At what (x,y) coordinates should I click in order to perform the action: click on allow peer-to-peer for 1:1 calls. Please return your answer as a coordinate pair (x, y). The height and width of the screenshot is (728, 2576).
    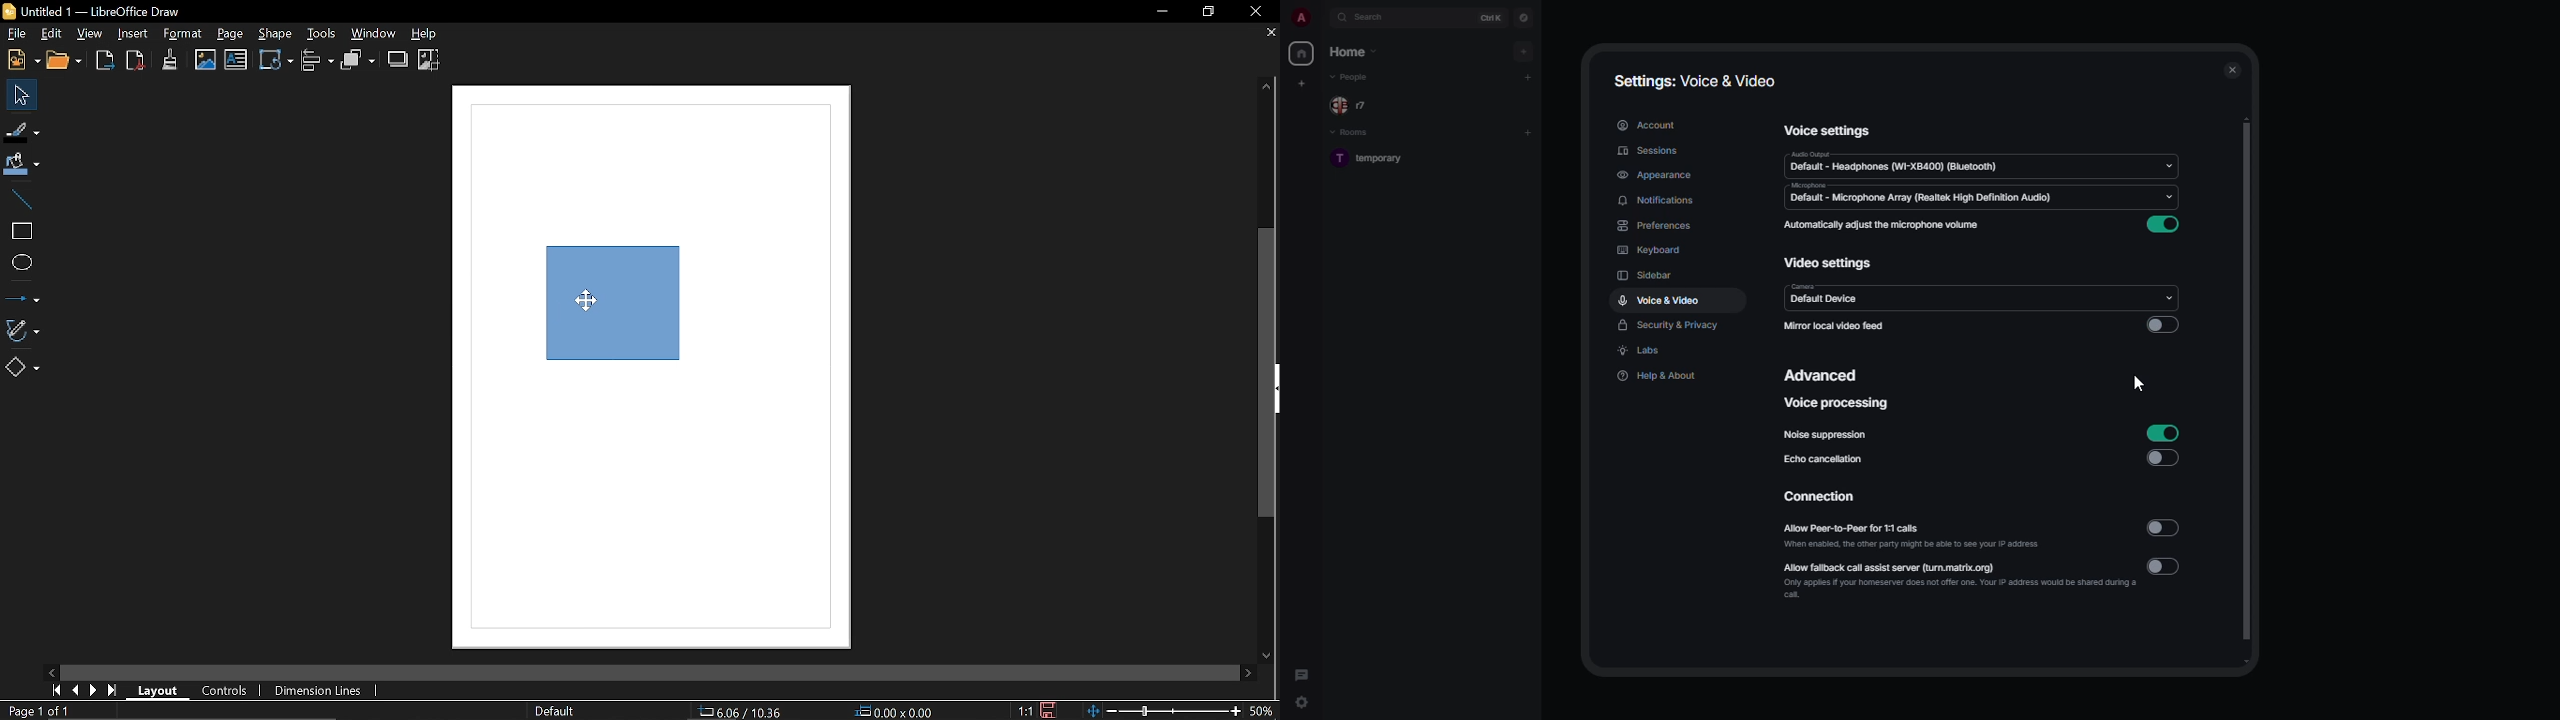
    Looking at the image, I should click on (1915, 537).